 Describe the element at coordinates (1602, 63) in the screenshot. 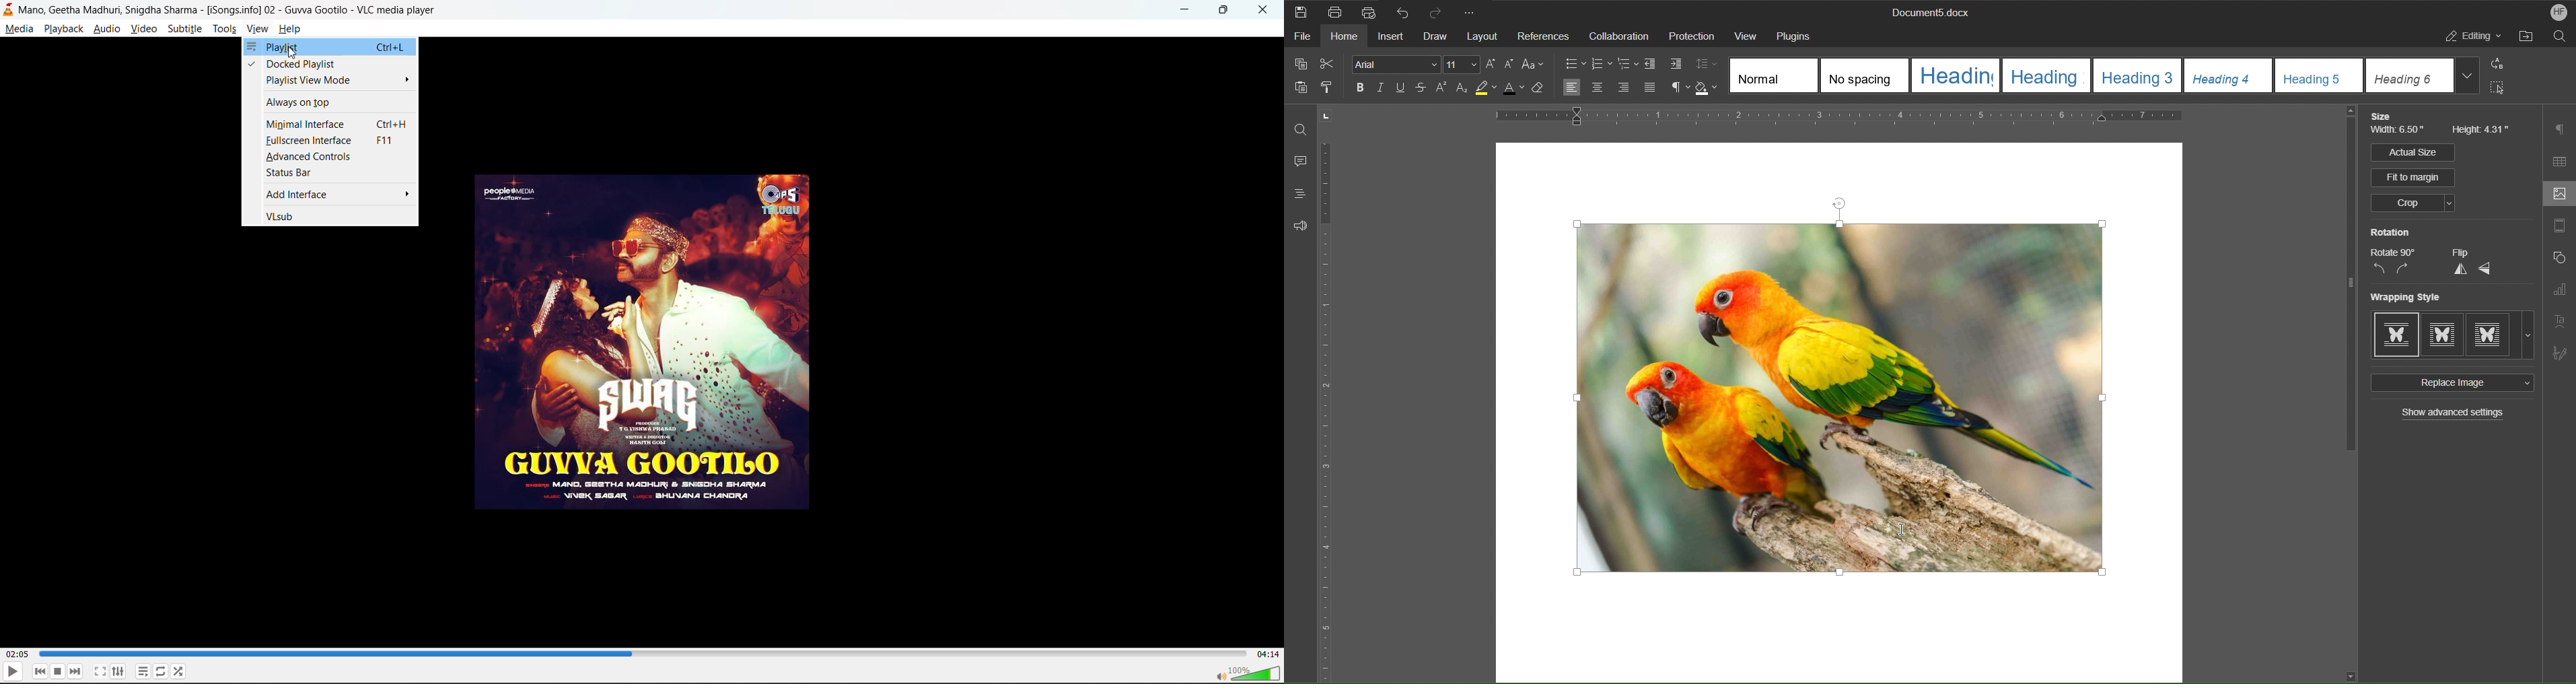

I see `Lists` at that location.